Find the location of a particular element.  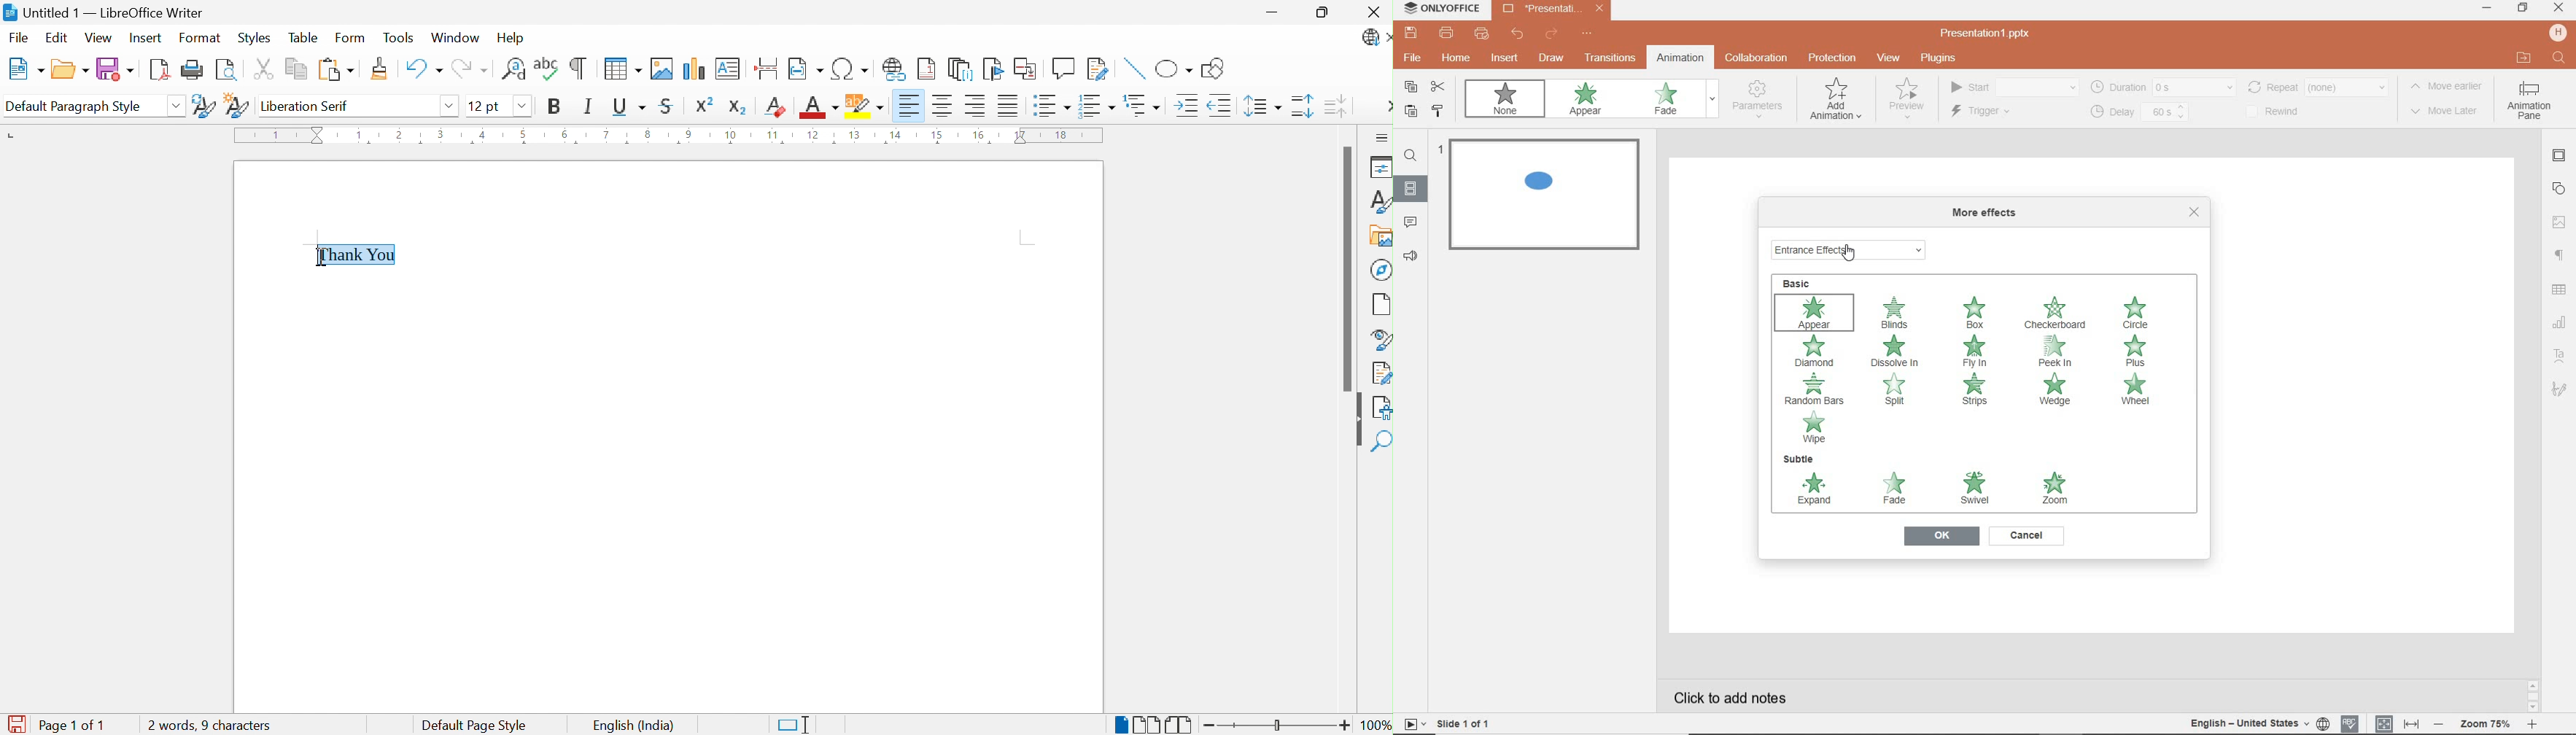

Zoom In is located at coordinates (1345, 724).